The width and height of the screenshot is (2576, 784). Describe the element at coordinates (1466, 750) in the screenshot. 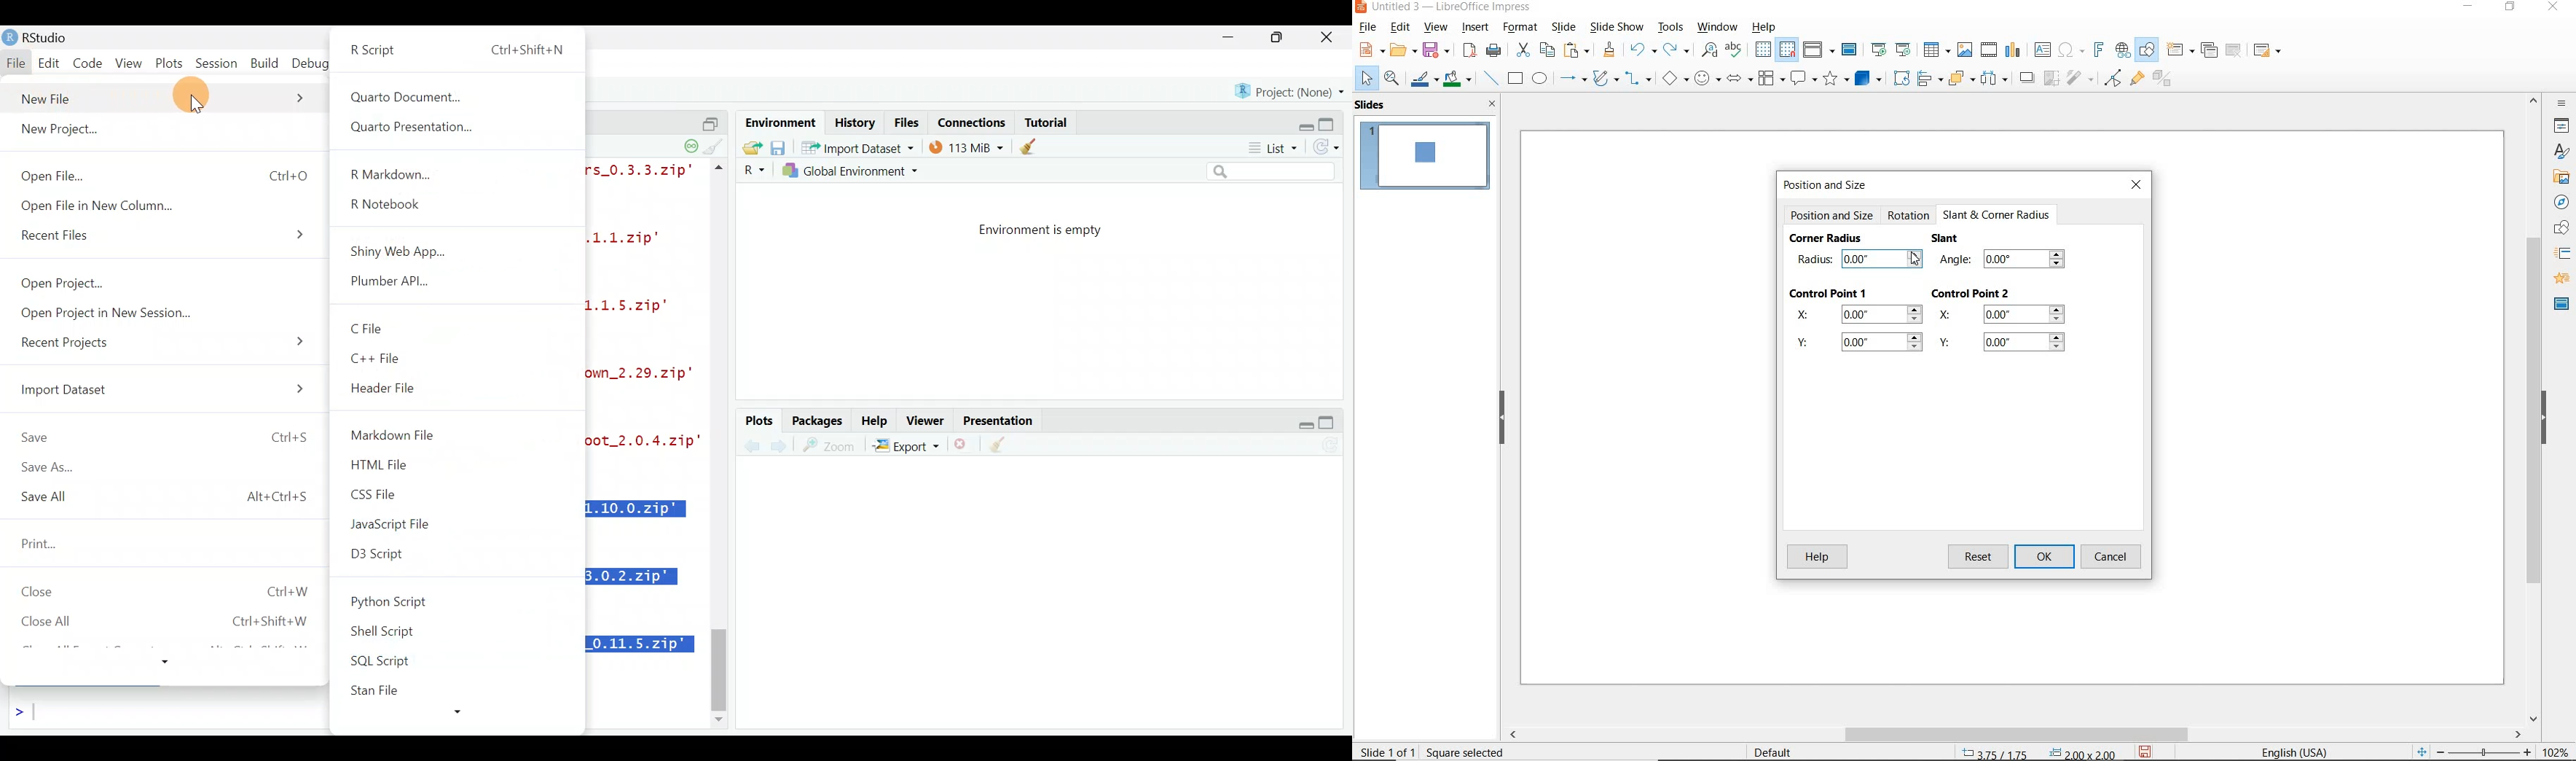

I see `square selected` at that location.